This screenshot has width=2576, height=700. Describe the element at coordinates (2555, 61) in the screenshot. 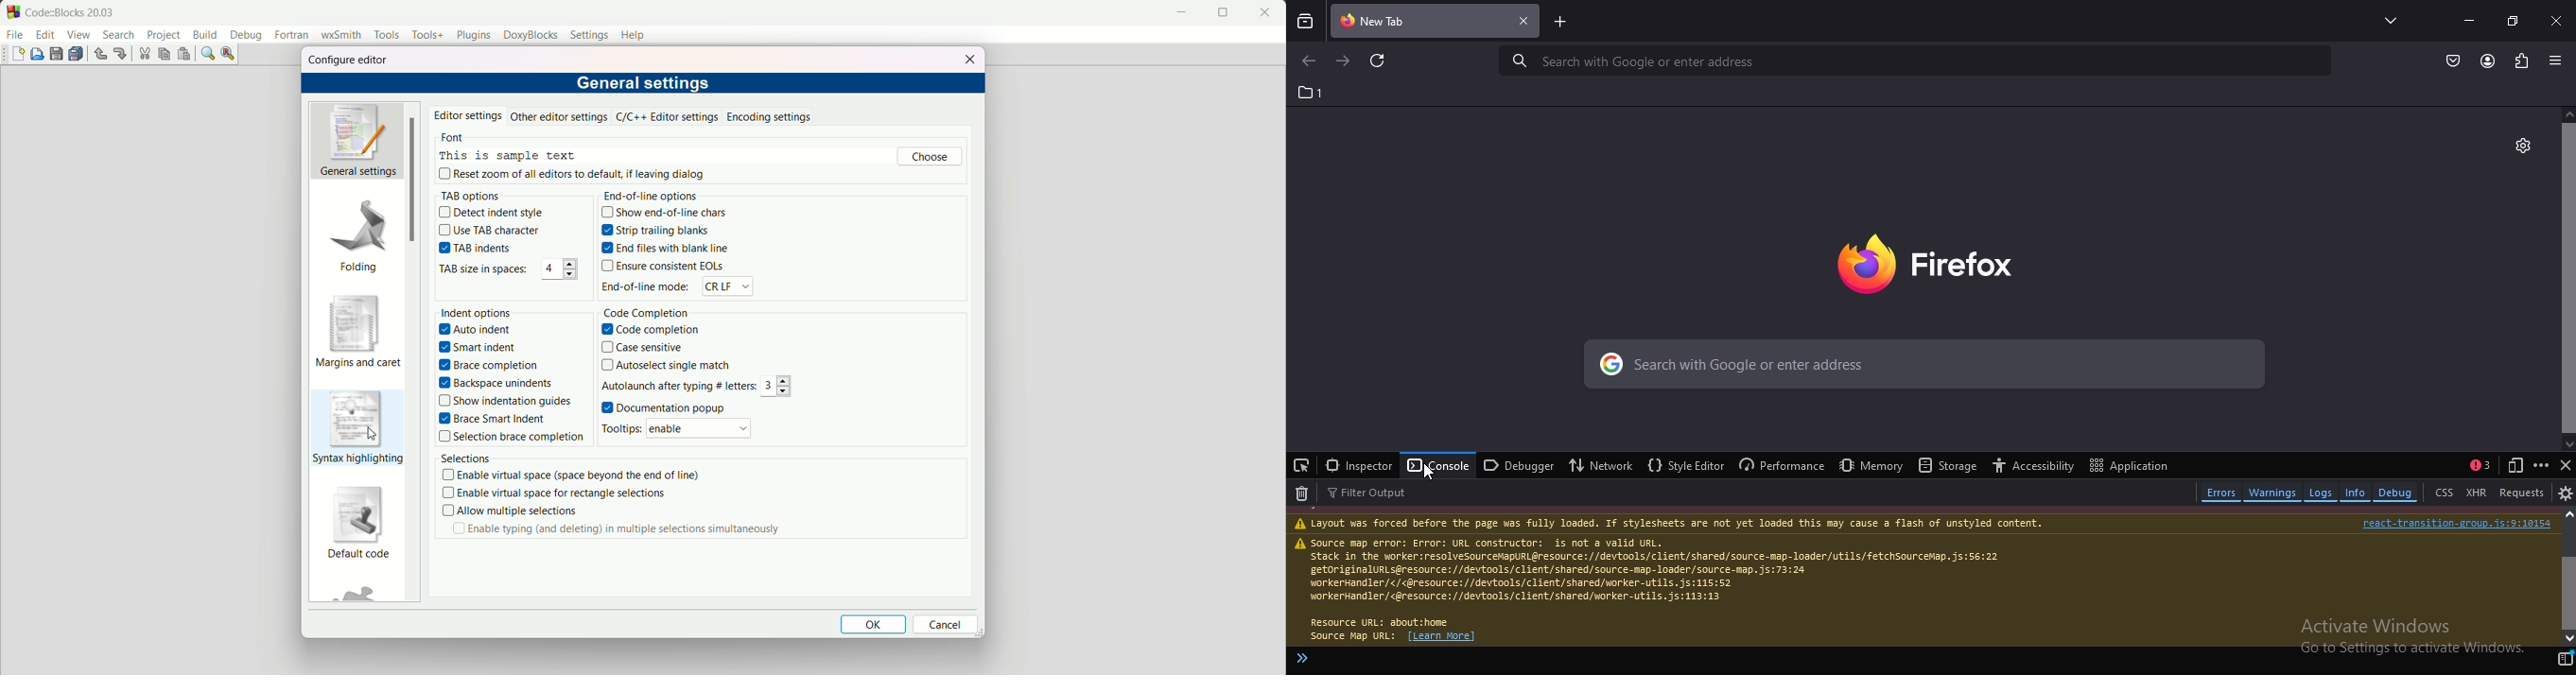

I see `open application menu` at that location.